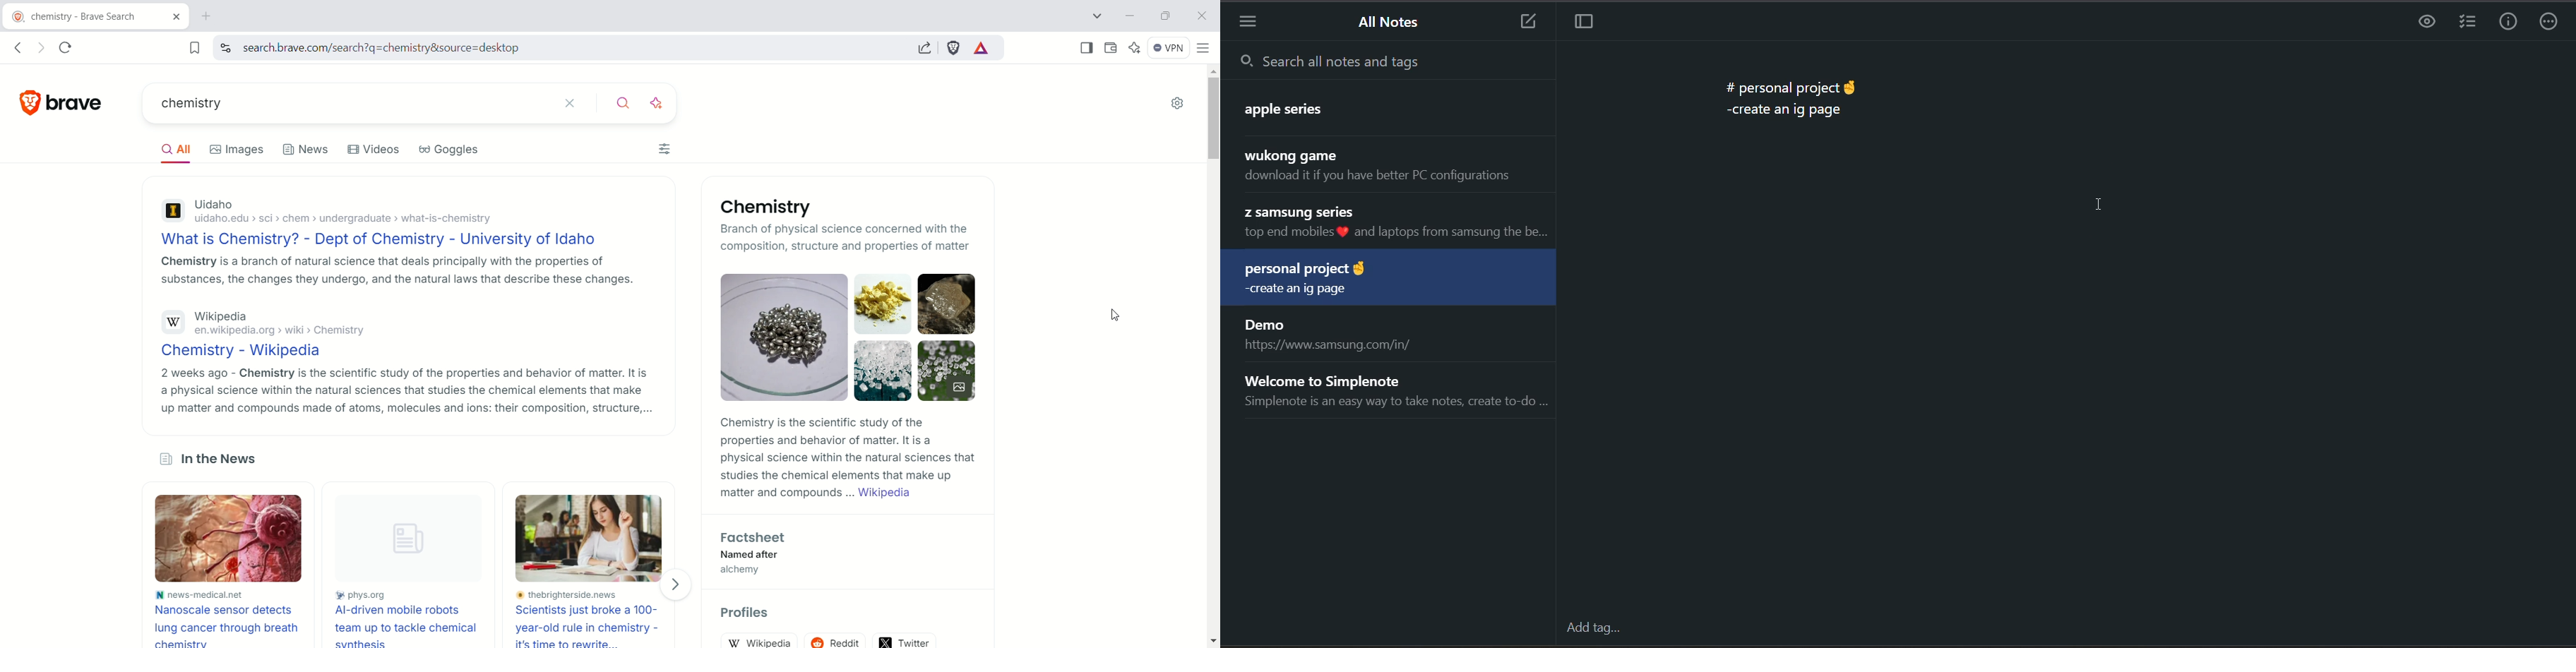  What do you see at coordinates (2510, 24) in the screenshot?
I see `info` at bounding box center [2510, 24].